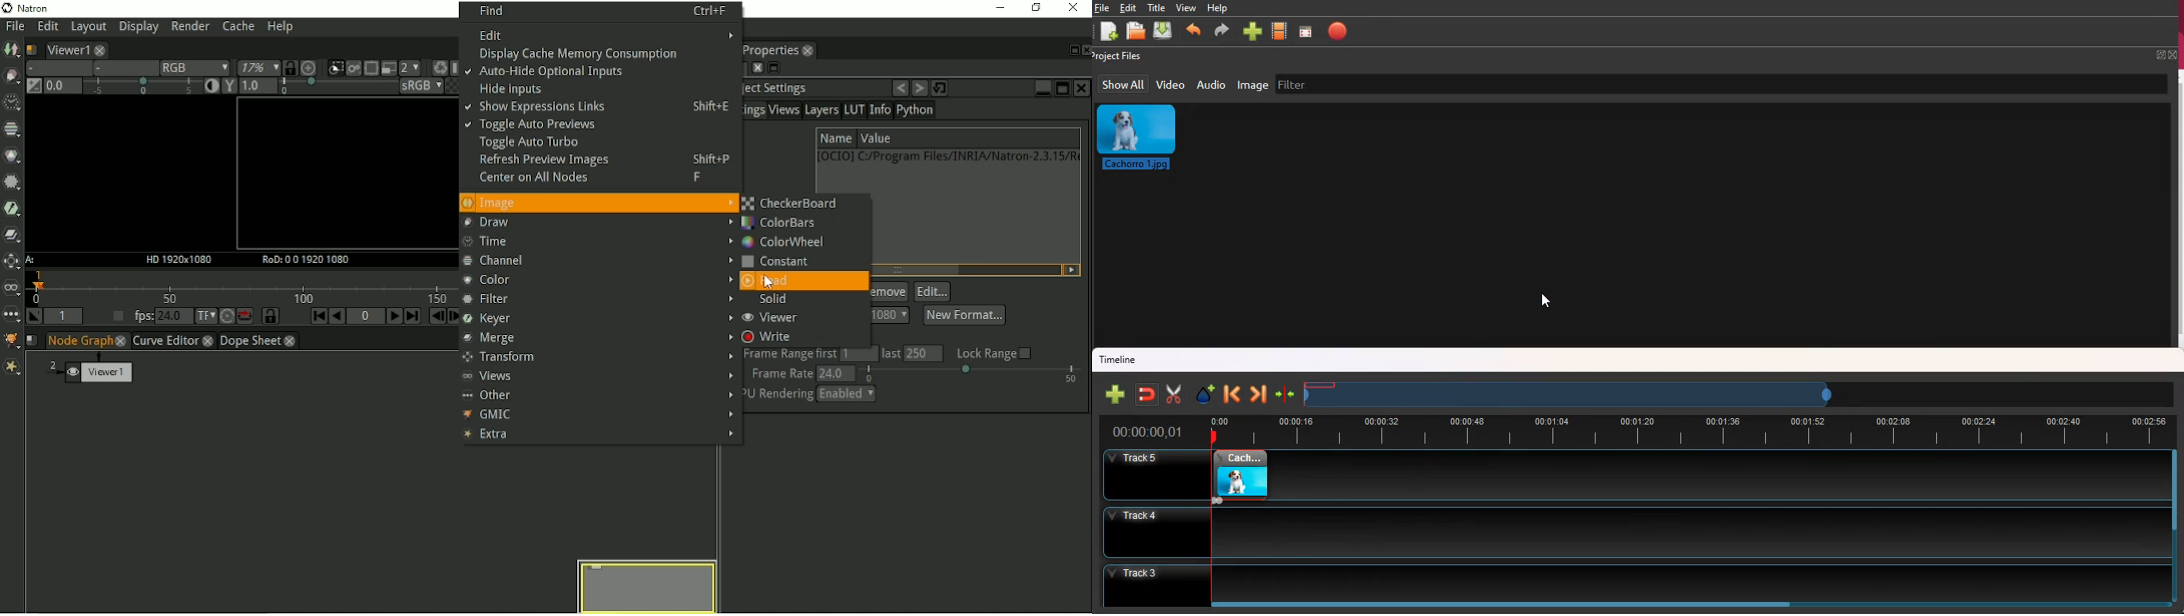 The height and width of the screenshot is (616, 2184). What do you see at coordinates (597, 223) in the screenshot?
I see `Draw` at bounding box center [597, 223].